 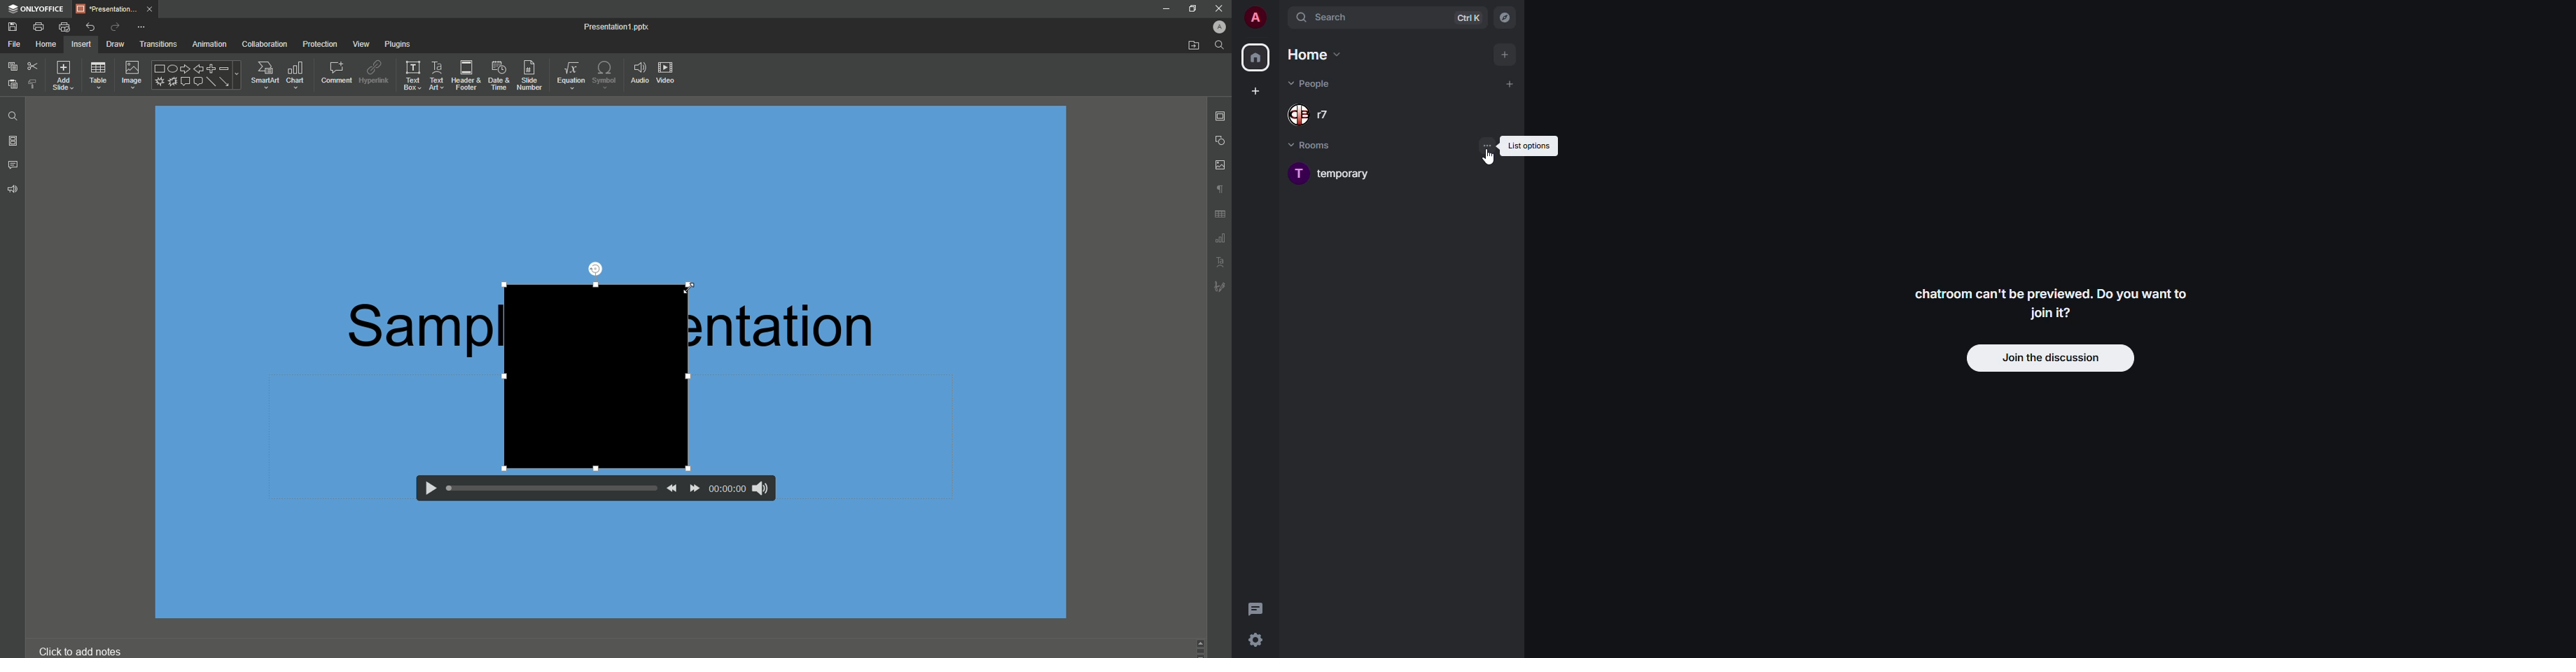 What do you see at coordinates (37, 7) in the screenshot?
I see `ONLYOFFICE` at bounding box center [37, 7].